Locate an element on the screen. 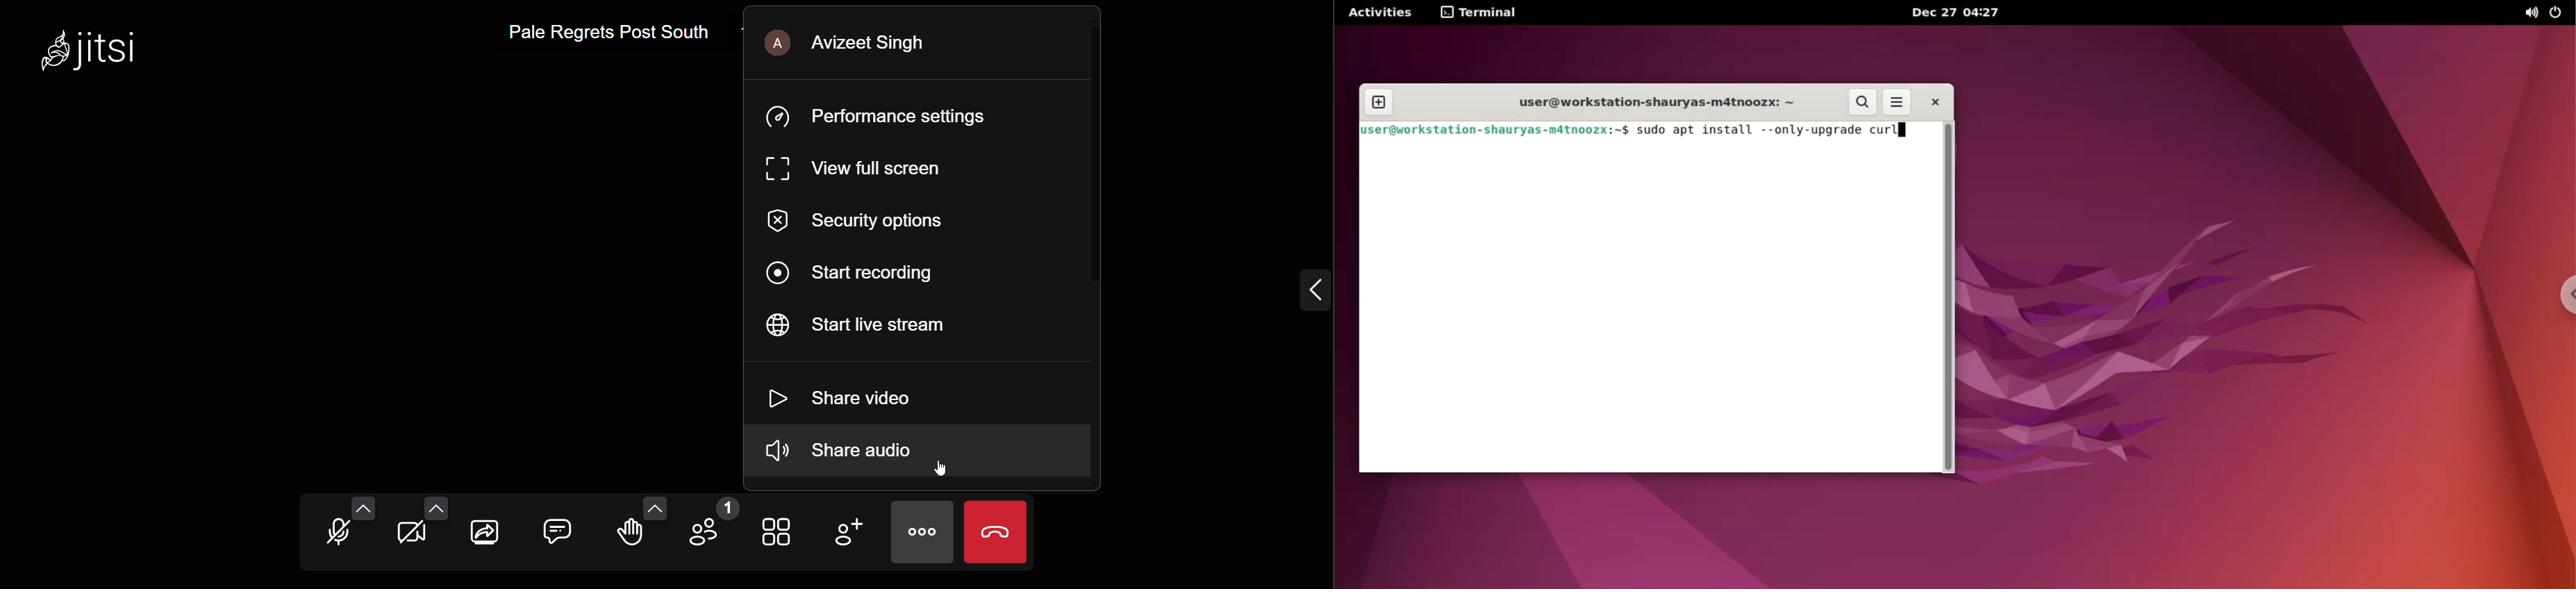  chrome options is located at coordinates (2564, 295).